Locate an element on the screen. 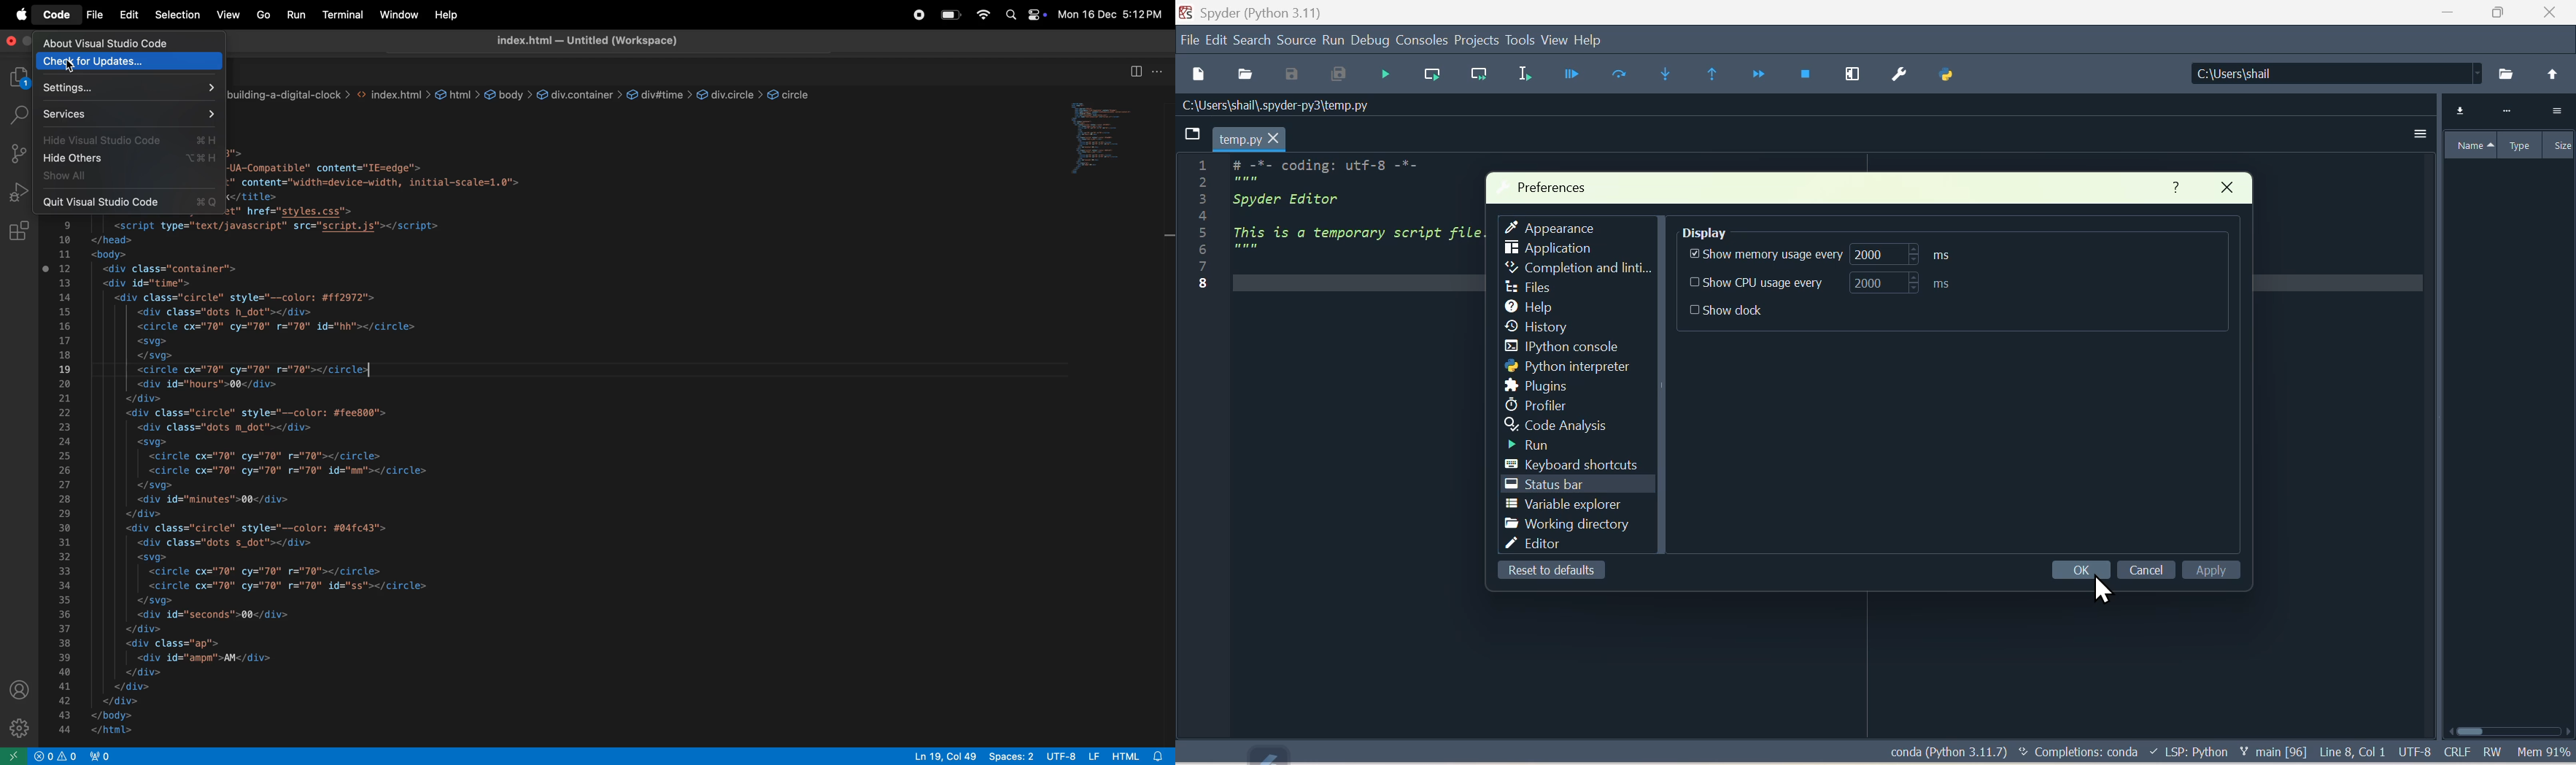 This screenshot has height=784, width=2576. Locations of the file - C:\Users\shail is located at coordinates (2330, 74).